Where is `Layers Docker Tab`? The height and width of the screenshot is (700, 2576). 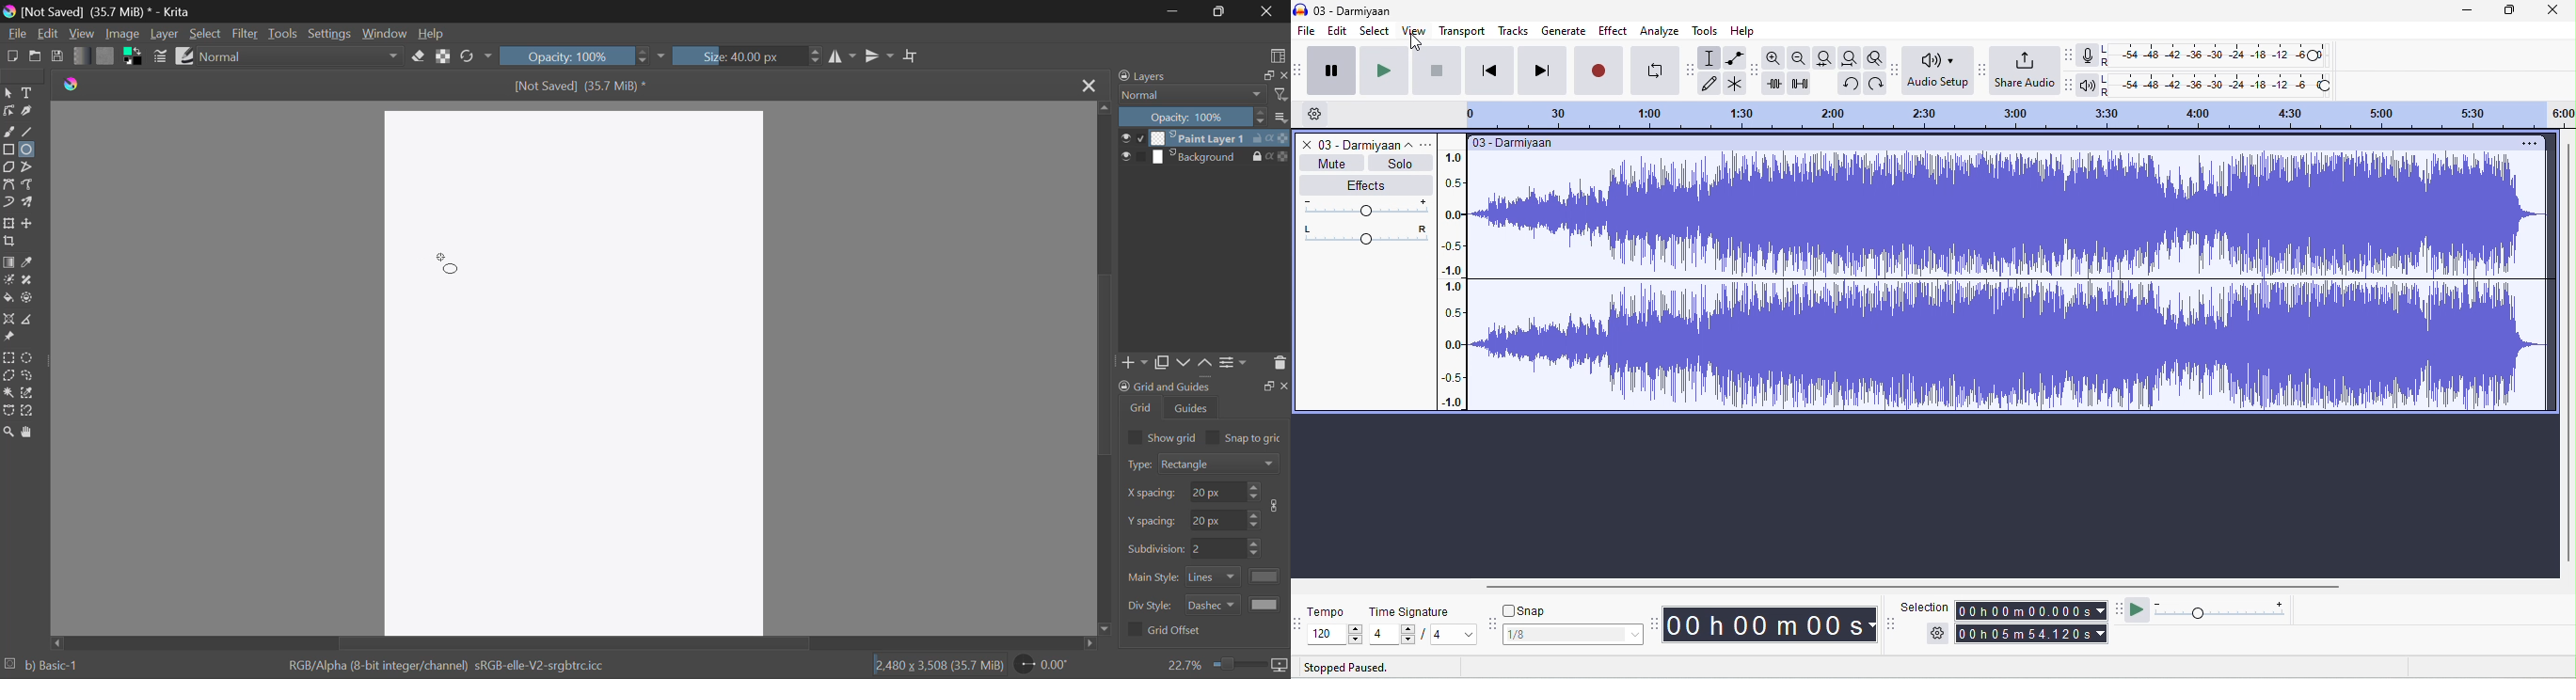 Layers Docker Tab is located at coordinates (1200, 77).